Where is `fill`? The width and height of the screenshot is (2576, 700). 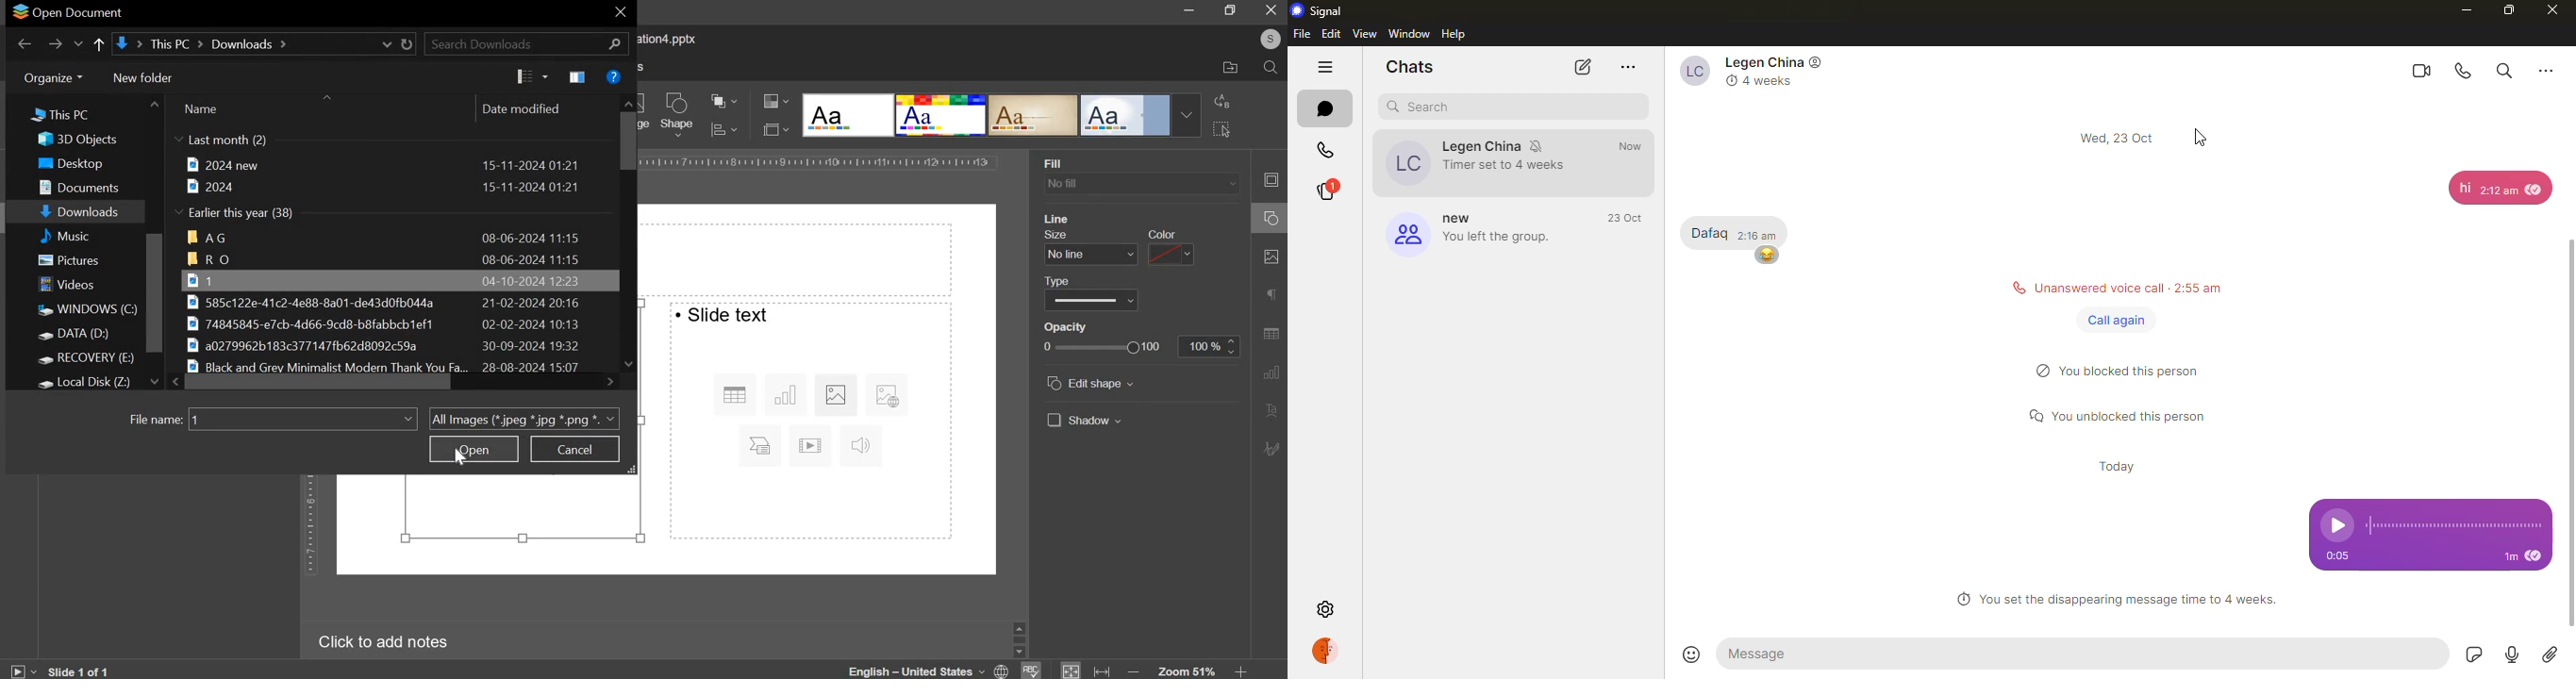 fill is located at coordinates (1058, 162).